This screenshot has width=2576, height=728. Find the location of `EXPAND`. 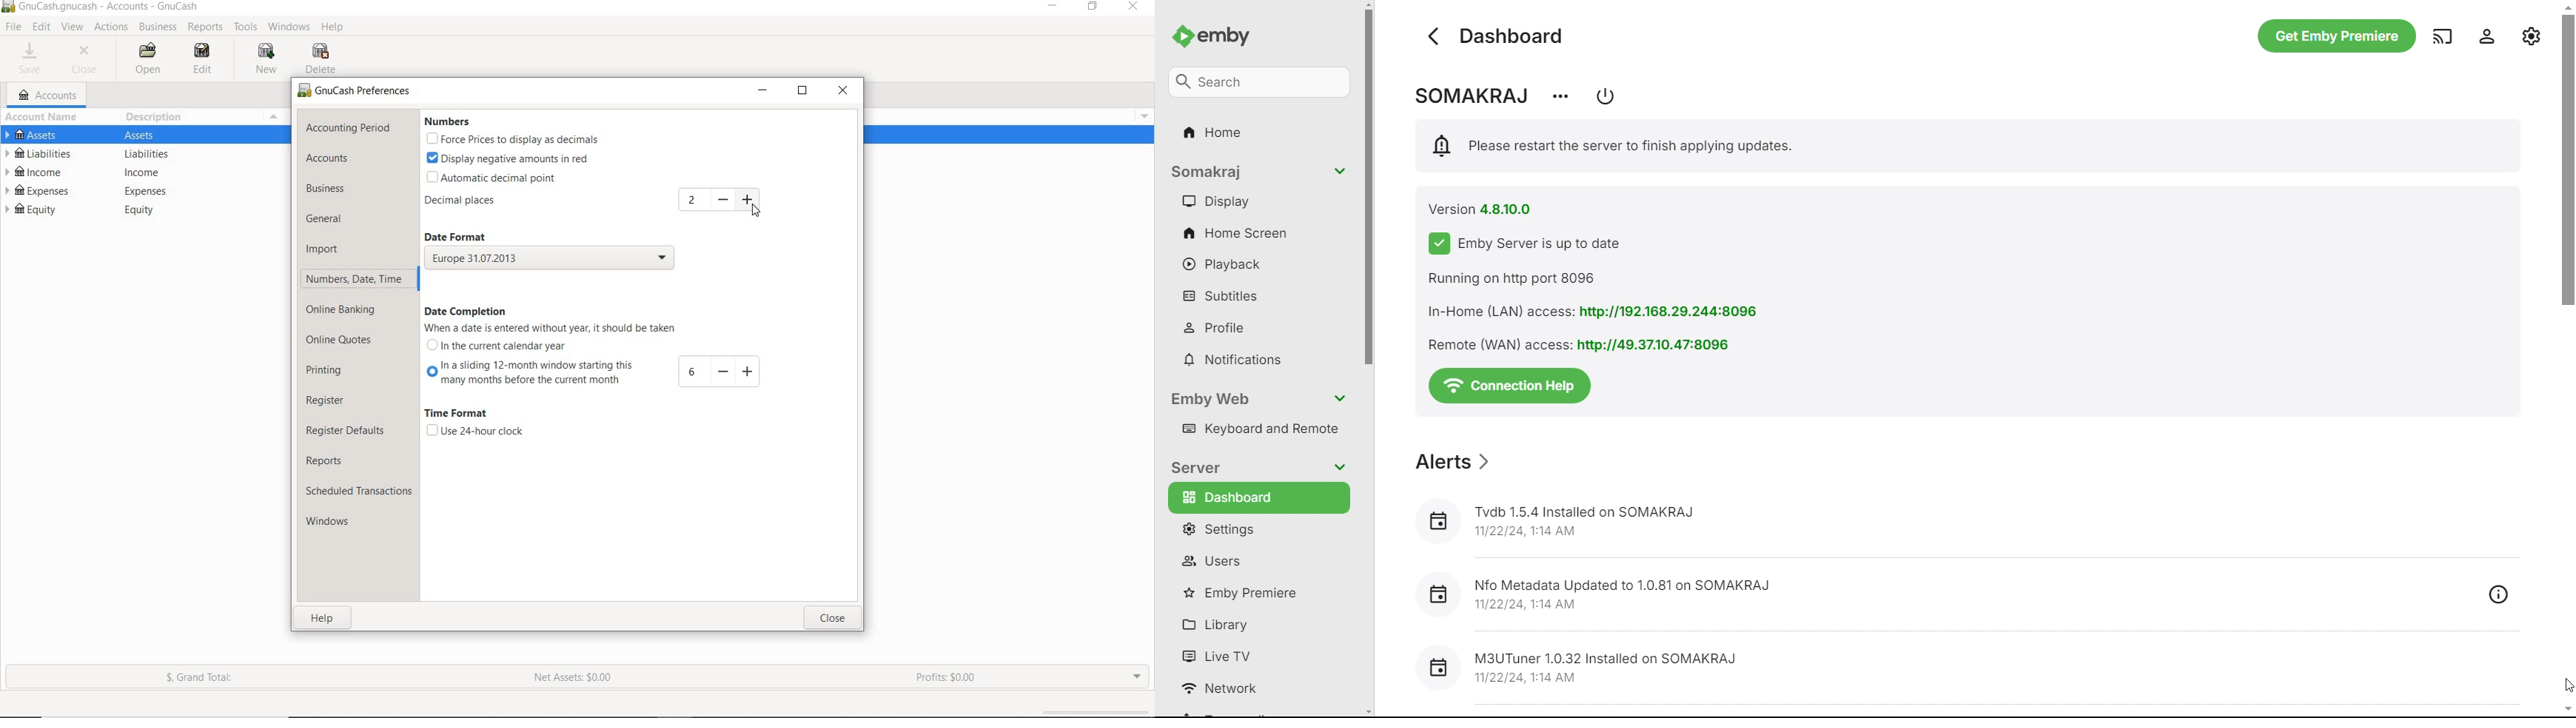

EXPAND is located at coordinates (1138, 676).